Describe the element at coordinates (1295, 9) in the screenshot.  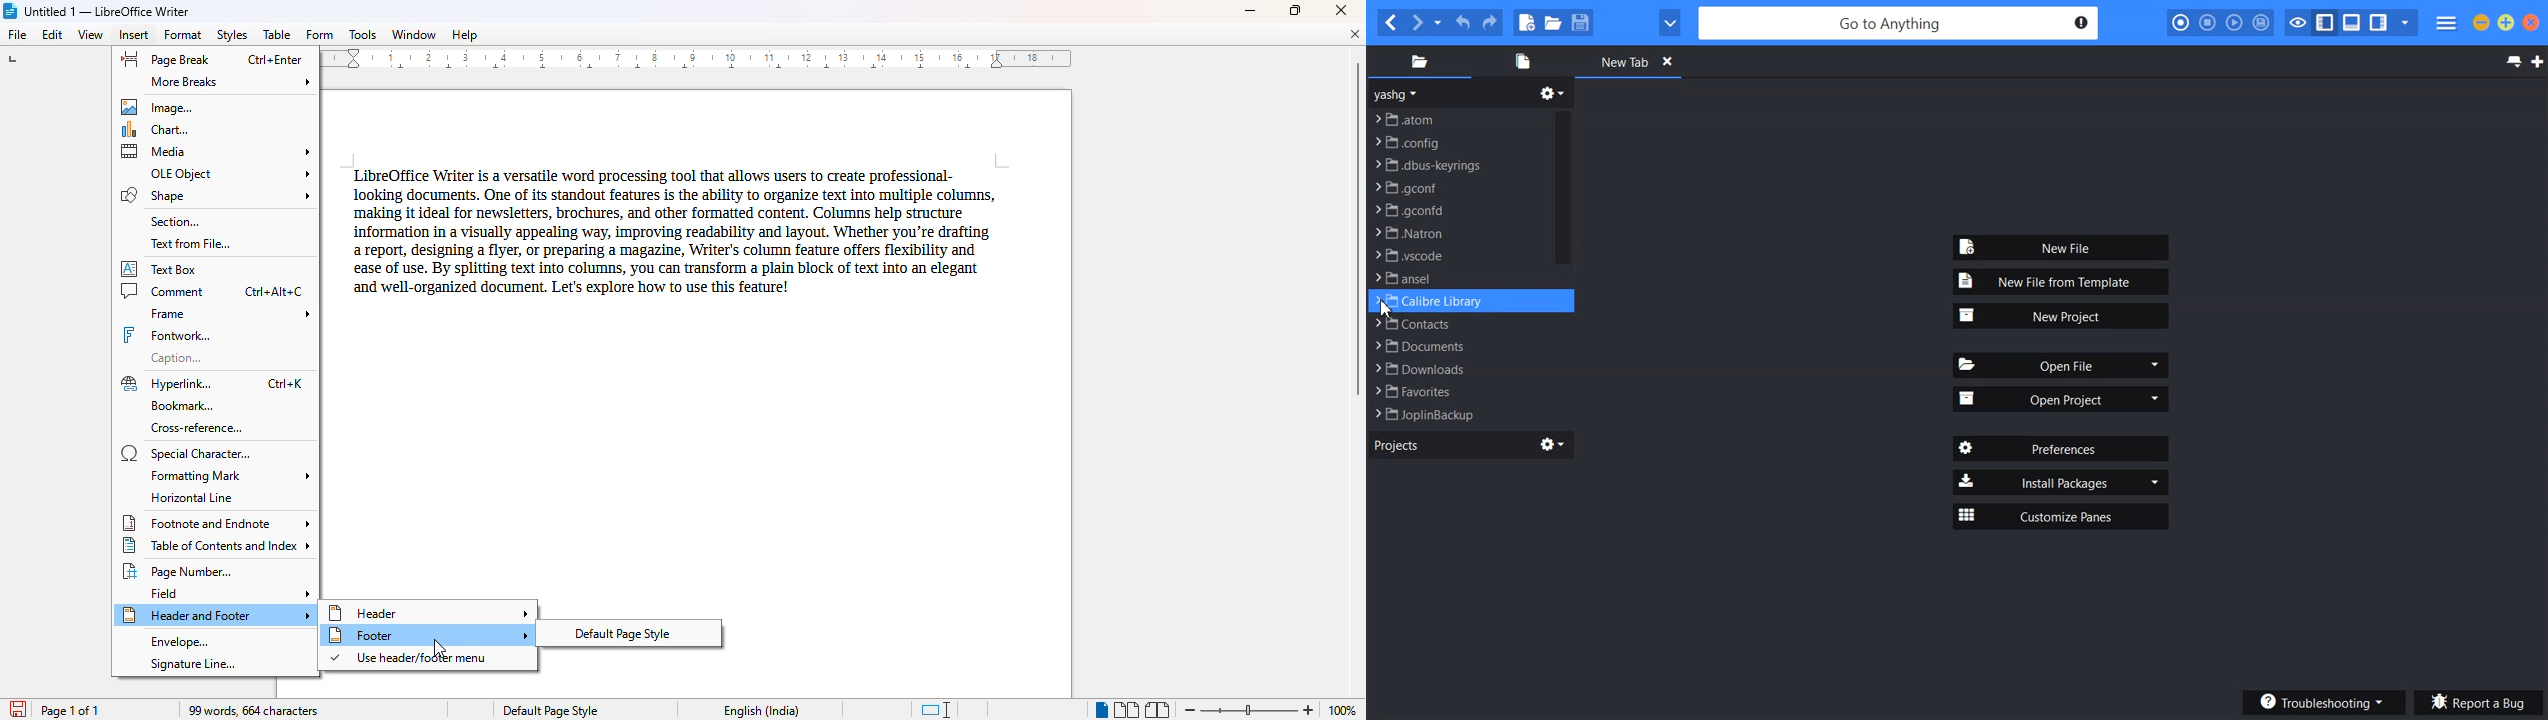
I see `maximize` at that location.